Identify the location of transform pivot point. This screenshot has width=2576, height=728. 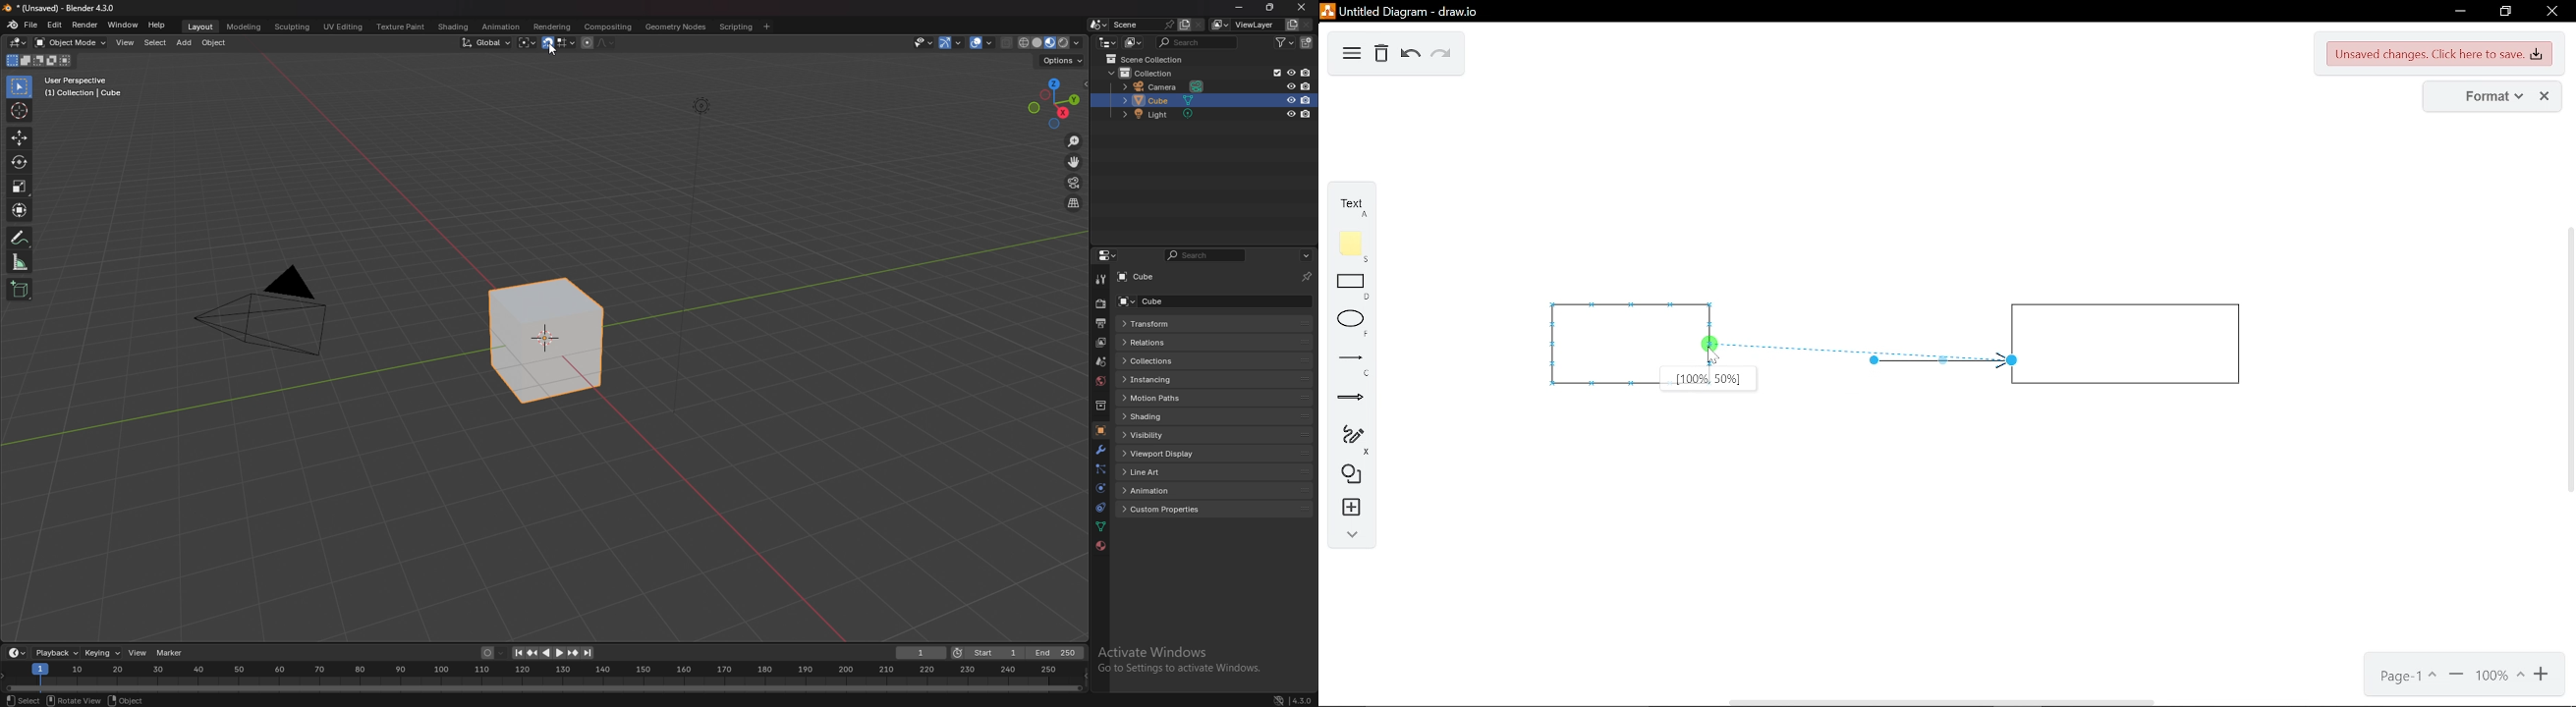
(527, 43).